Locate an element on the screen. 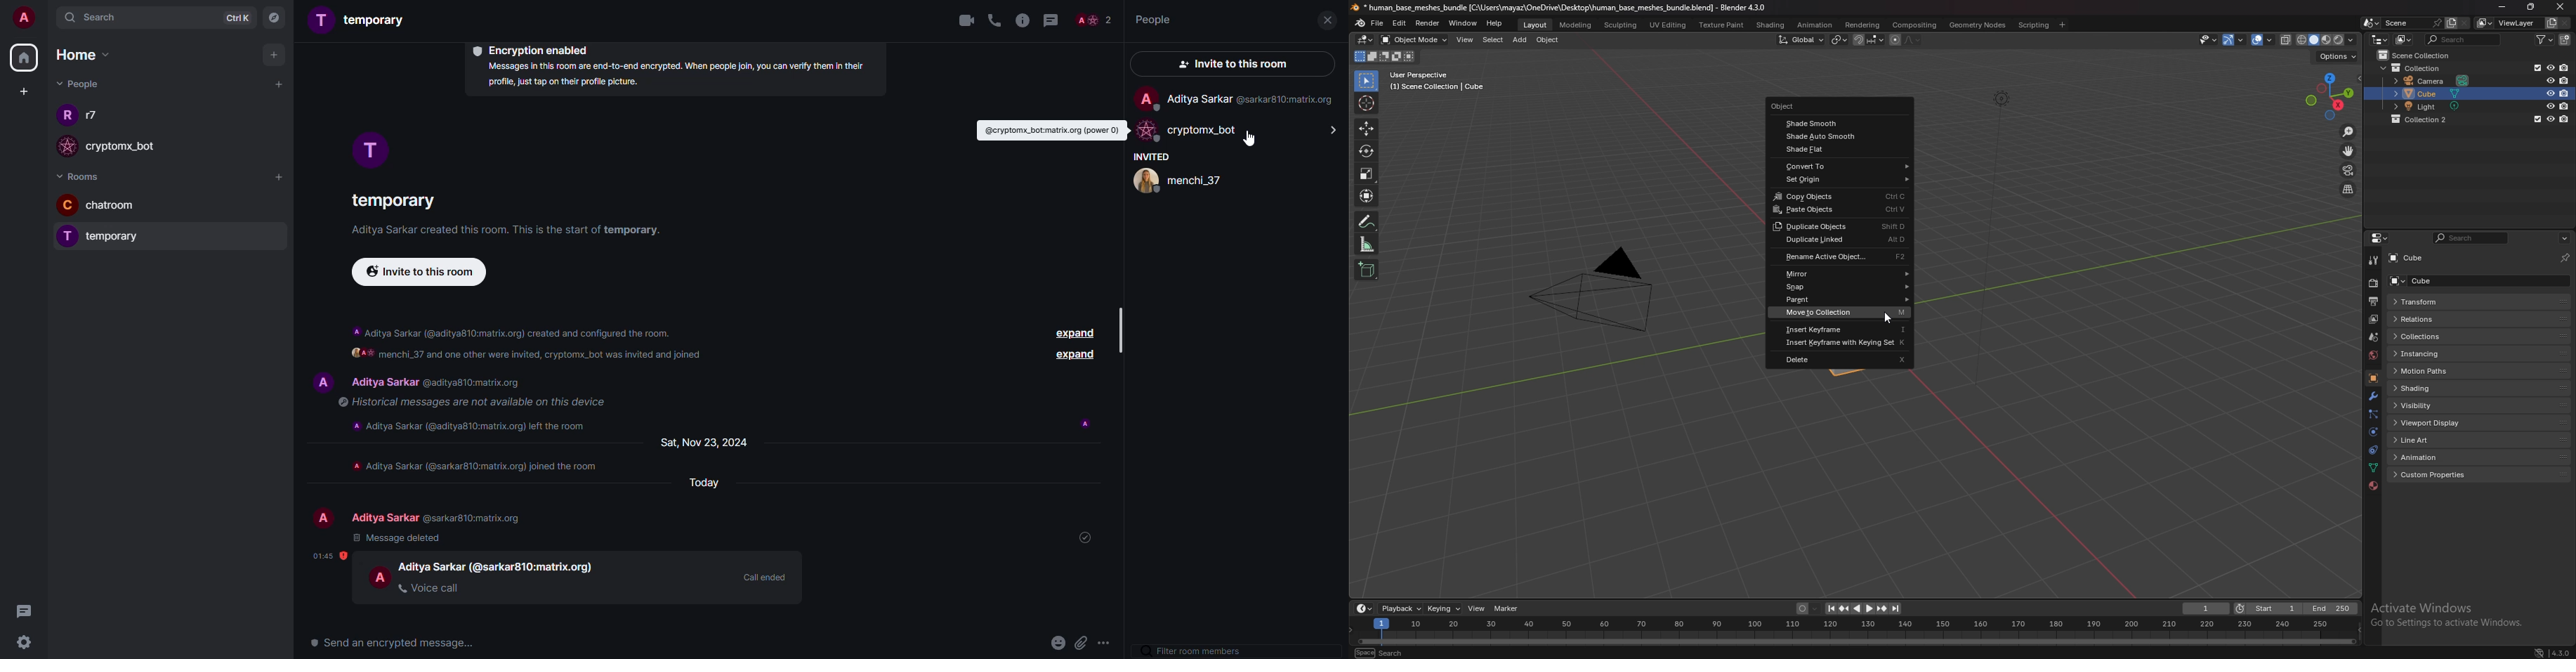 The height and width of the screenshot is (672, 2576). info is located at coordinates (513, 330).